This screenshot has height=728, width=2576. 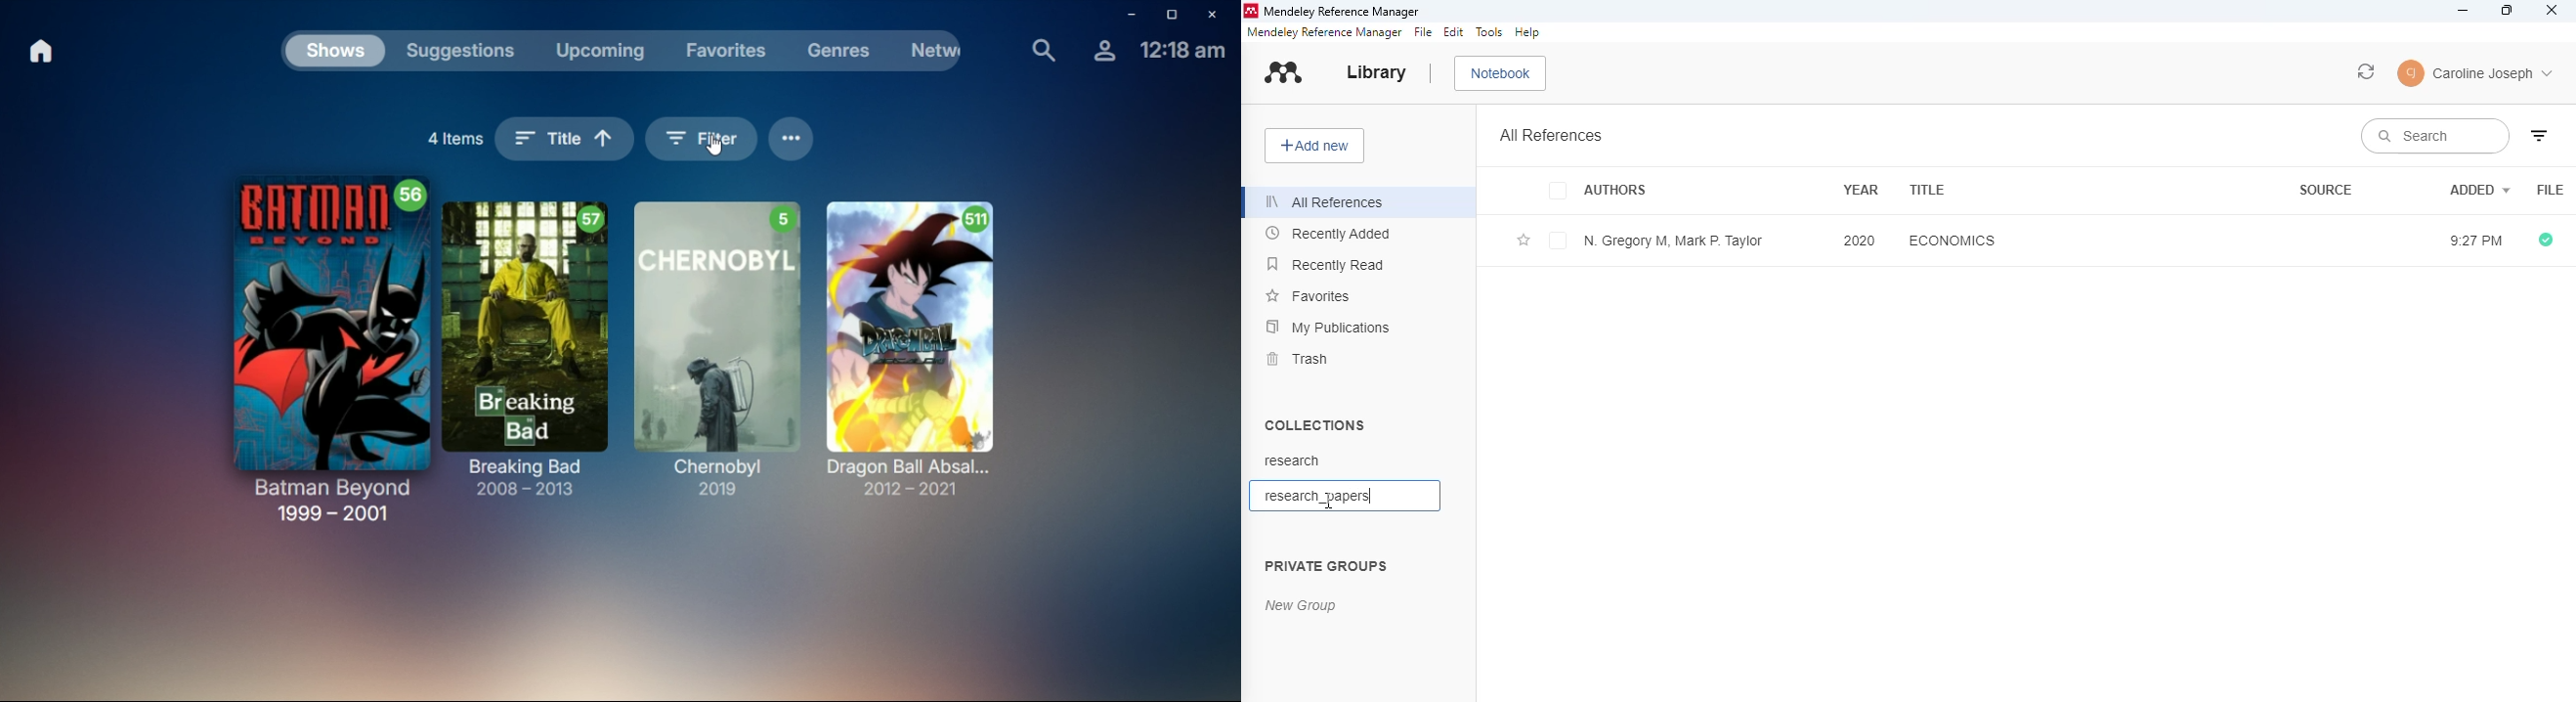 I want to click on Caroline Joseph, so click(x=2494, y=75).